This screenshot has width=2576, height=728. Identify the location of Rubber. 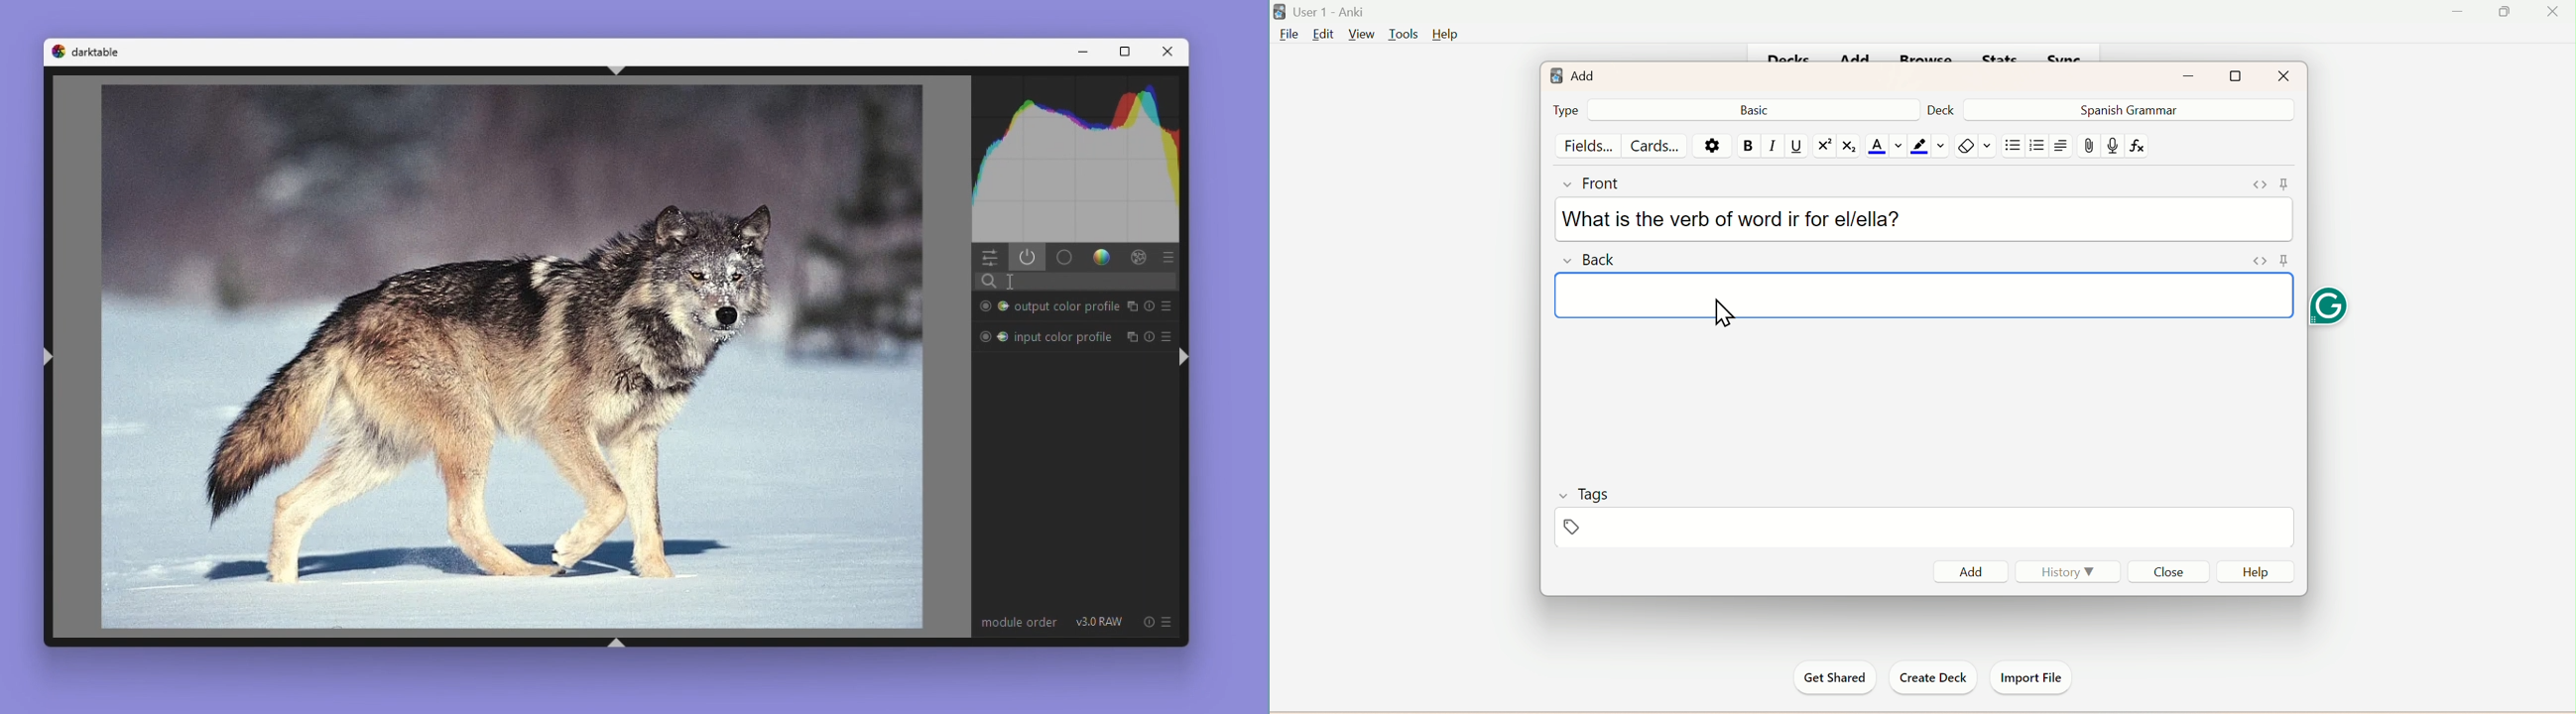
(1978, 147).